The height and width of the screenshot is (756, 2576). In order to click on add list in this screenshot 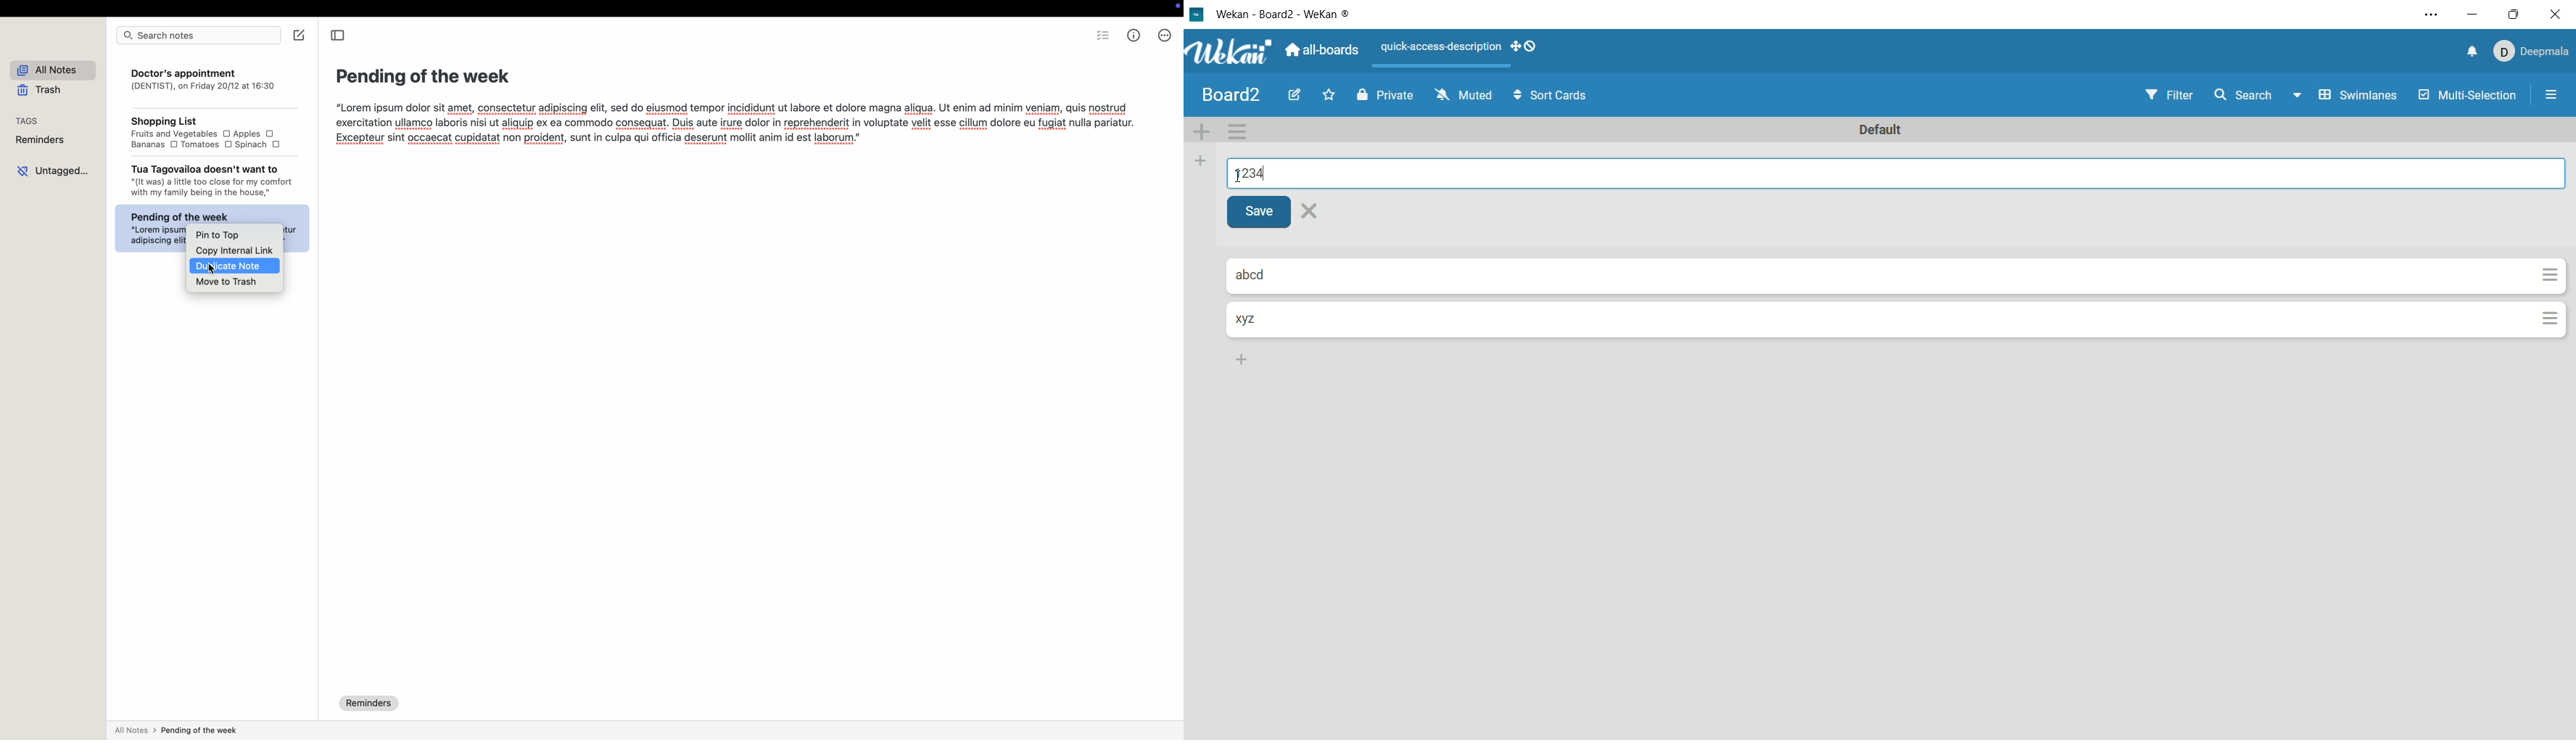, I will do `click(1200, 163)`.